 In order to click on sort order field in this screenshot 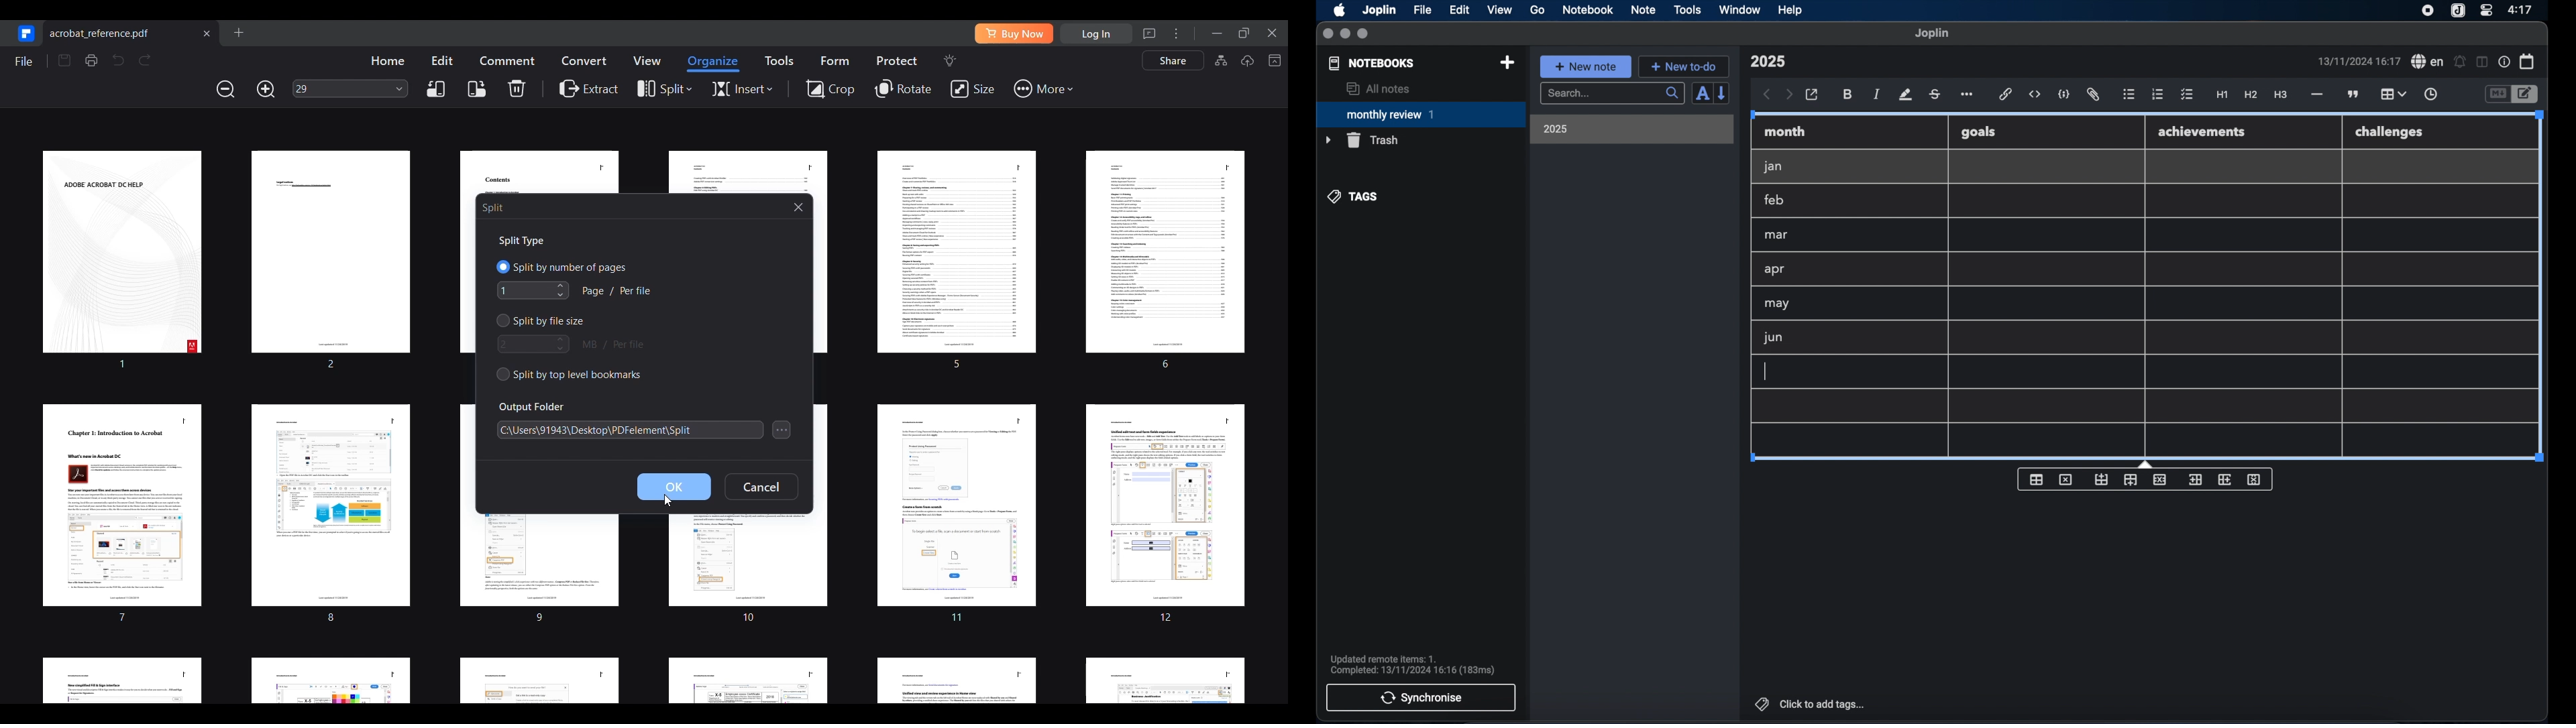, I will do `click(1702, 94)`.